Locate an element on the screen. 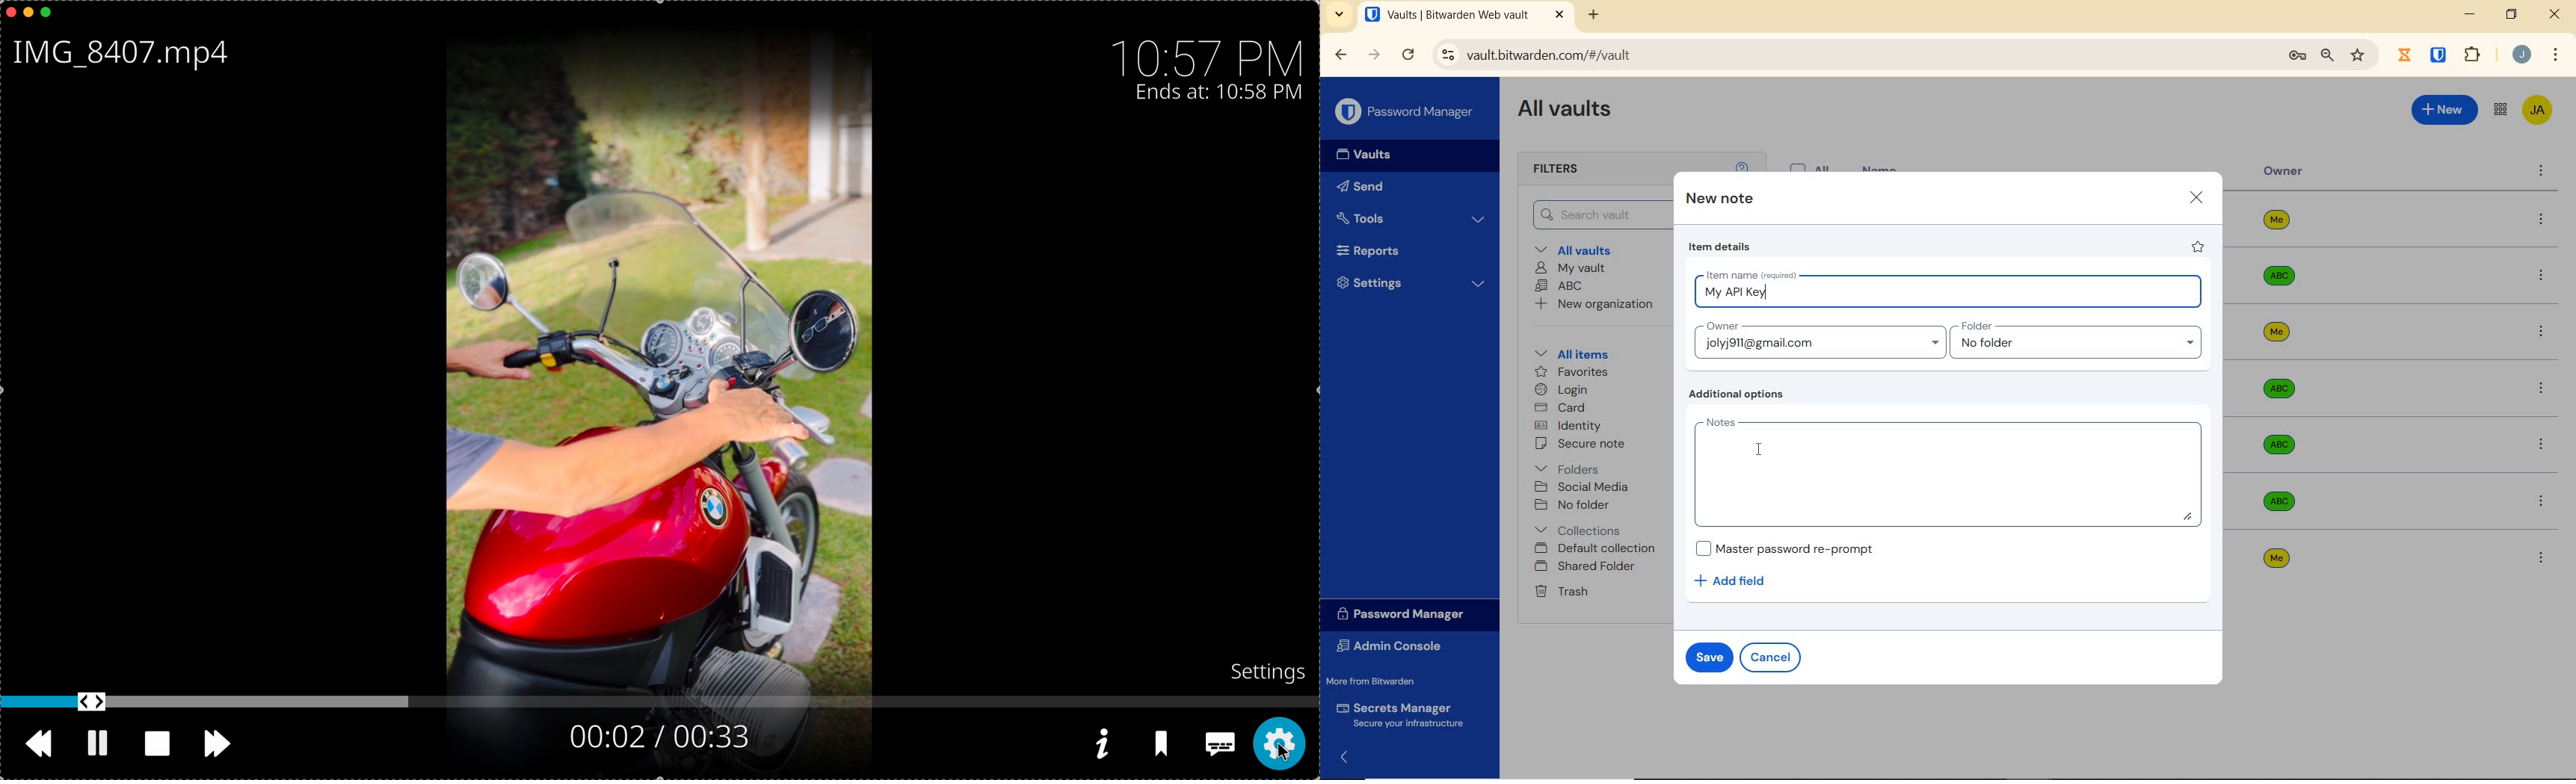 The image size is (2576, 784). SOCIAL MEDIA is located at coordinates (1585, 487).